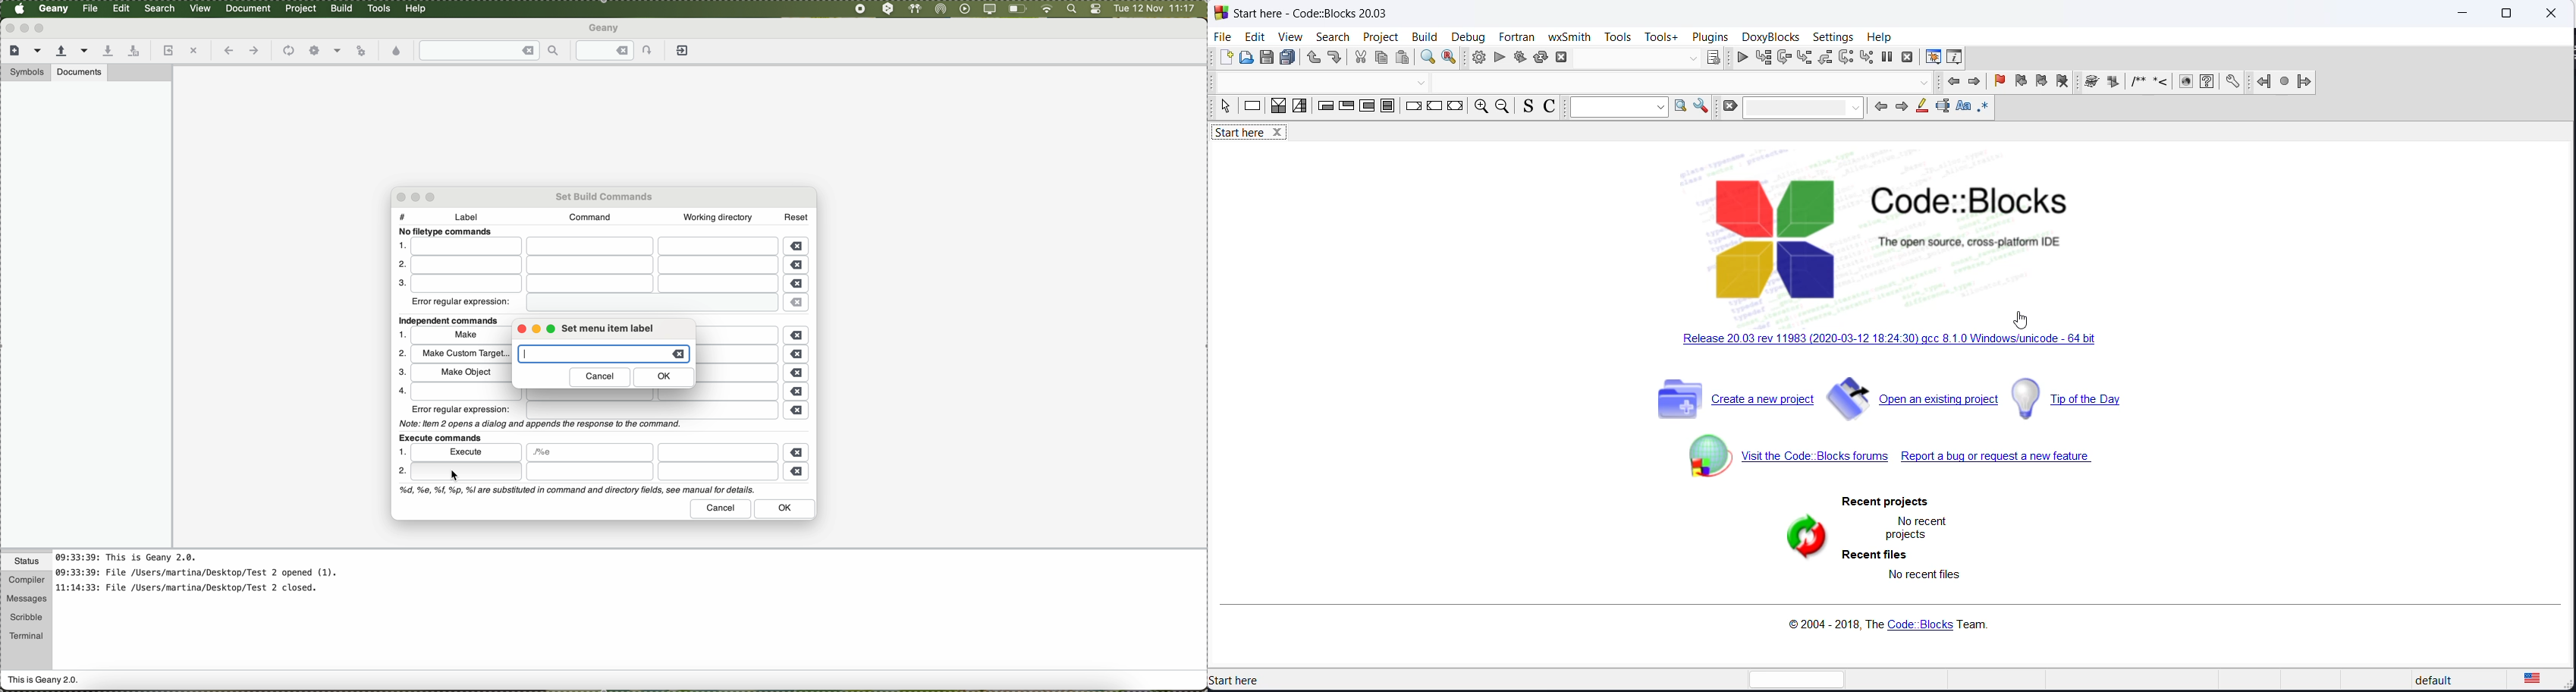 This screenshot has width=2576, height=700. Describe the element at coordinates (401, 451) in the screenshot. I see `1` at that location.